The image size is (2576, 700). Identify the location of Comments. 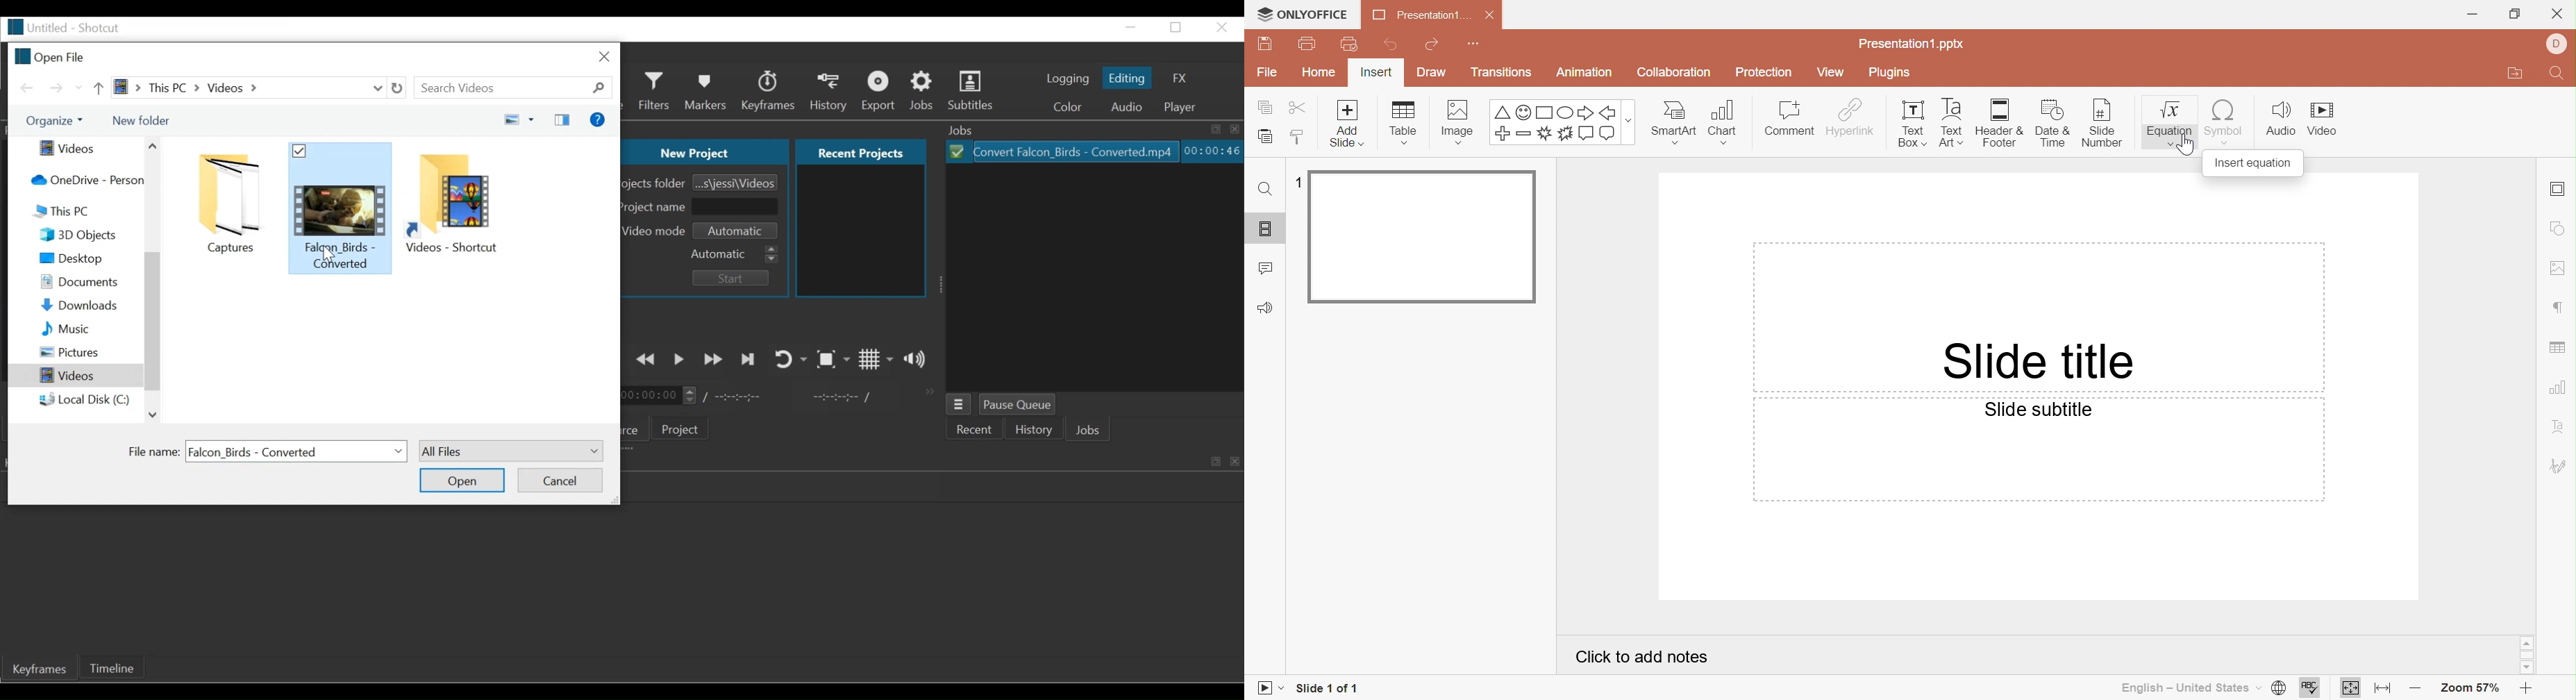
(1266, 267).